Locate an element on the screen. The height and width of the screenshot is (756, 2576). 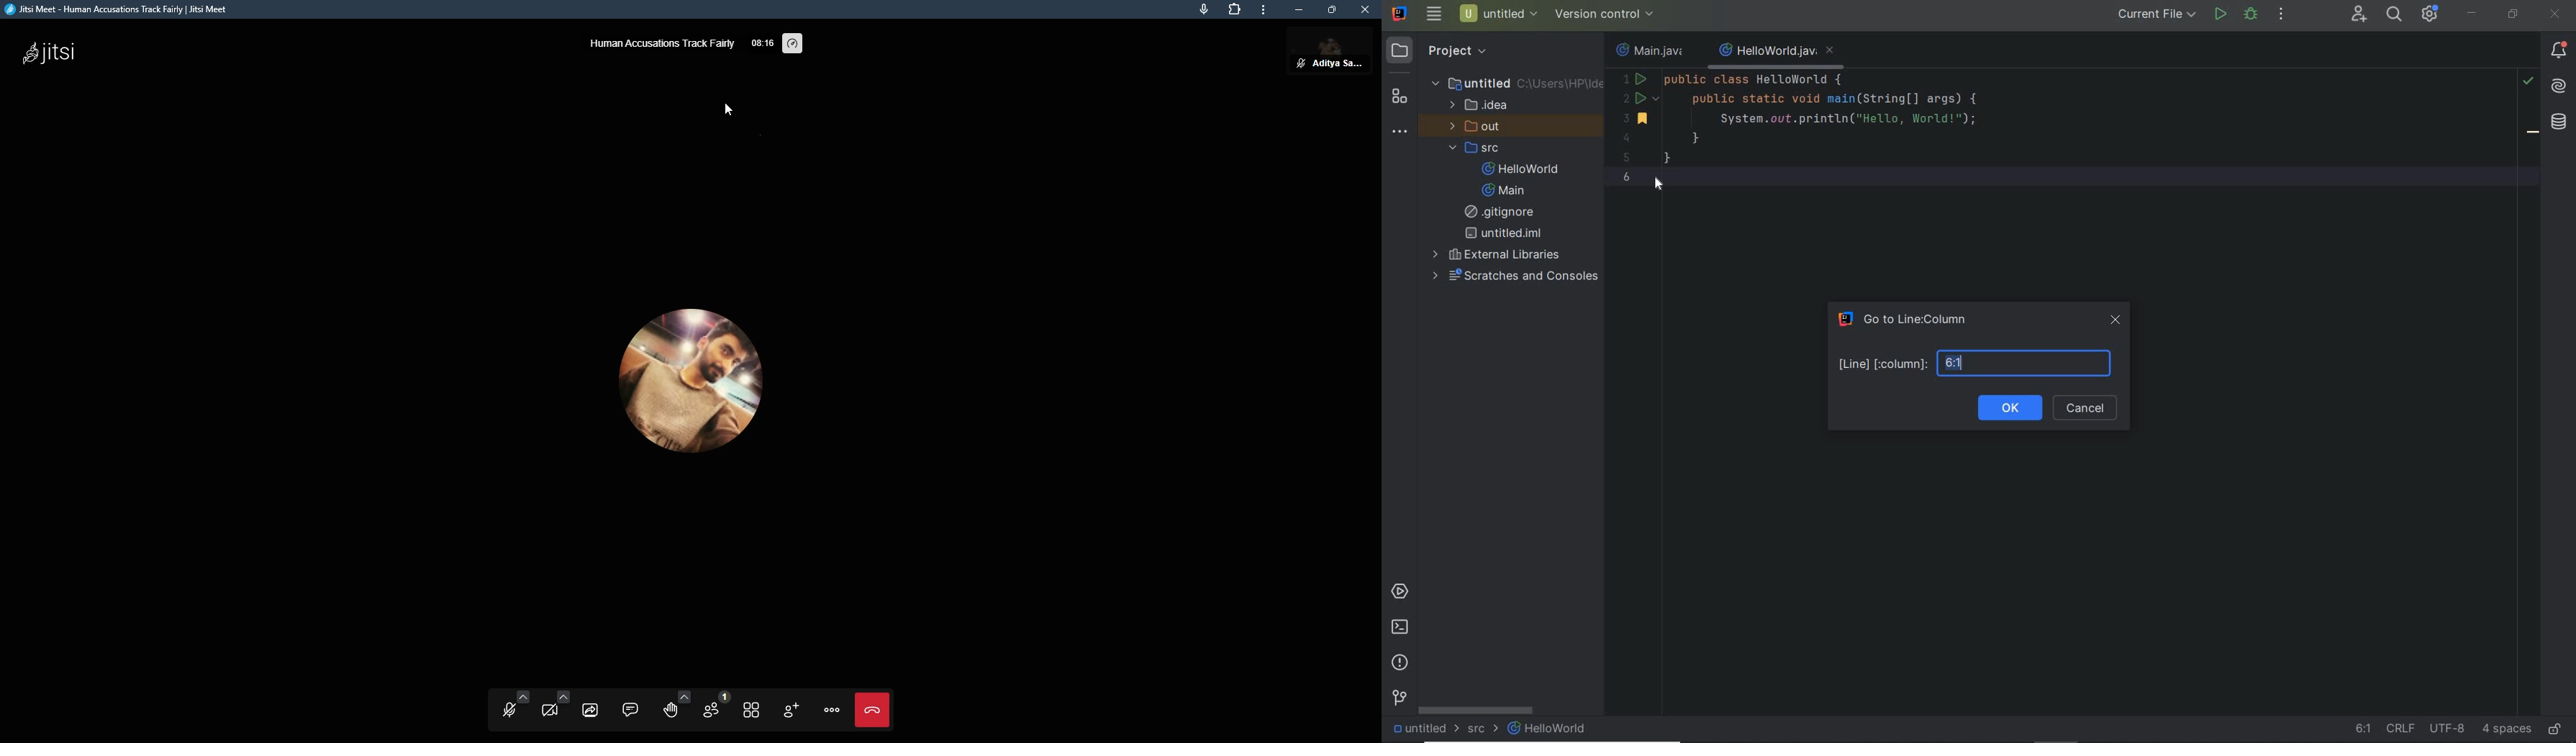
ok is located at coordinates (2009, 408).